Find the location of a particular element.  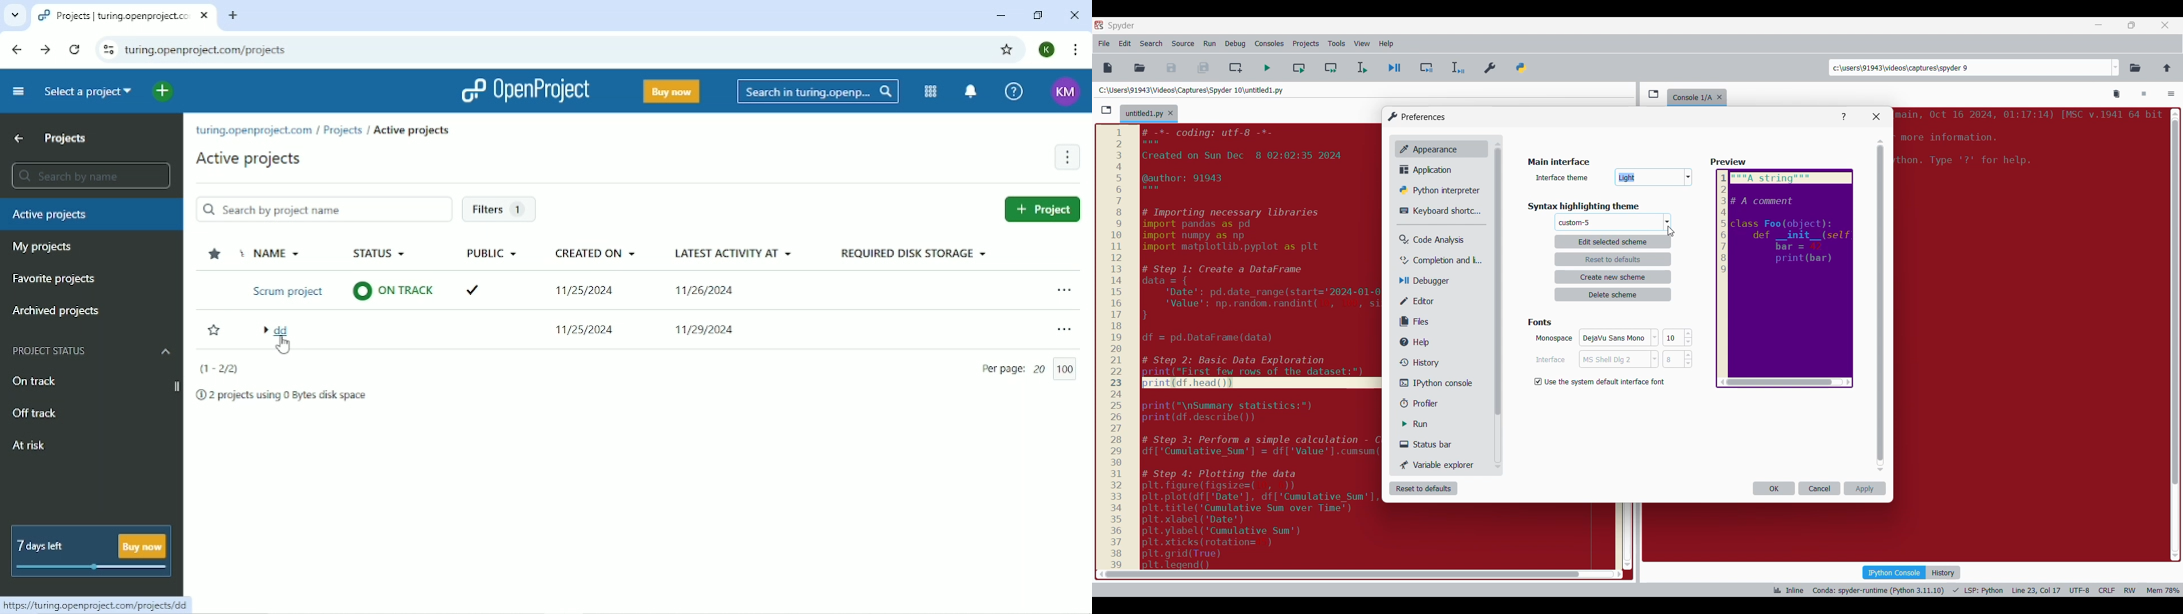

Title of current window is located at coordinates (1558, 163).